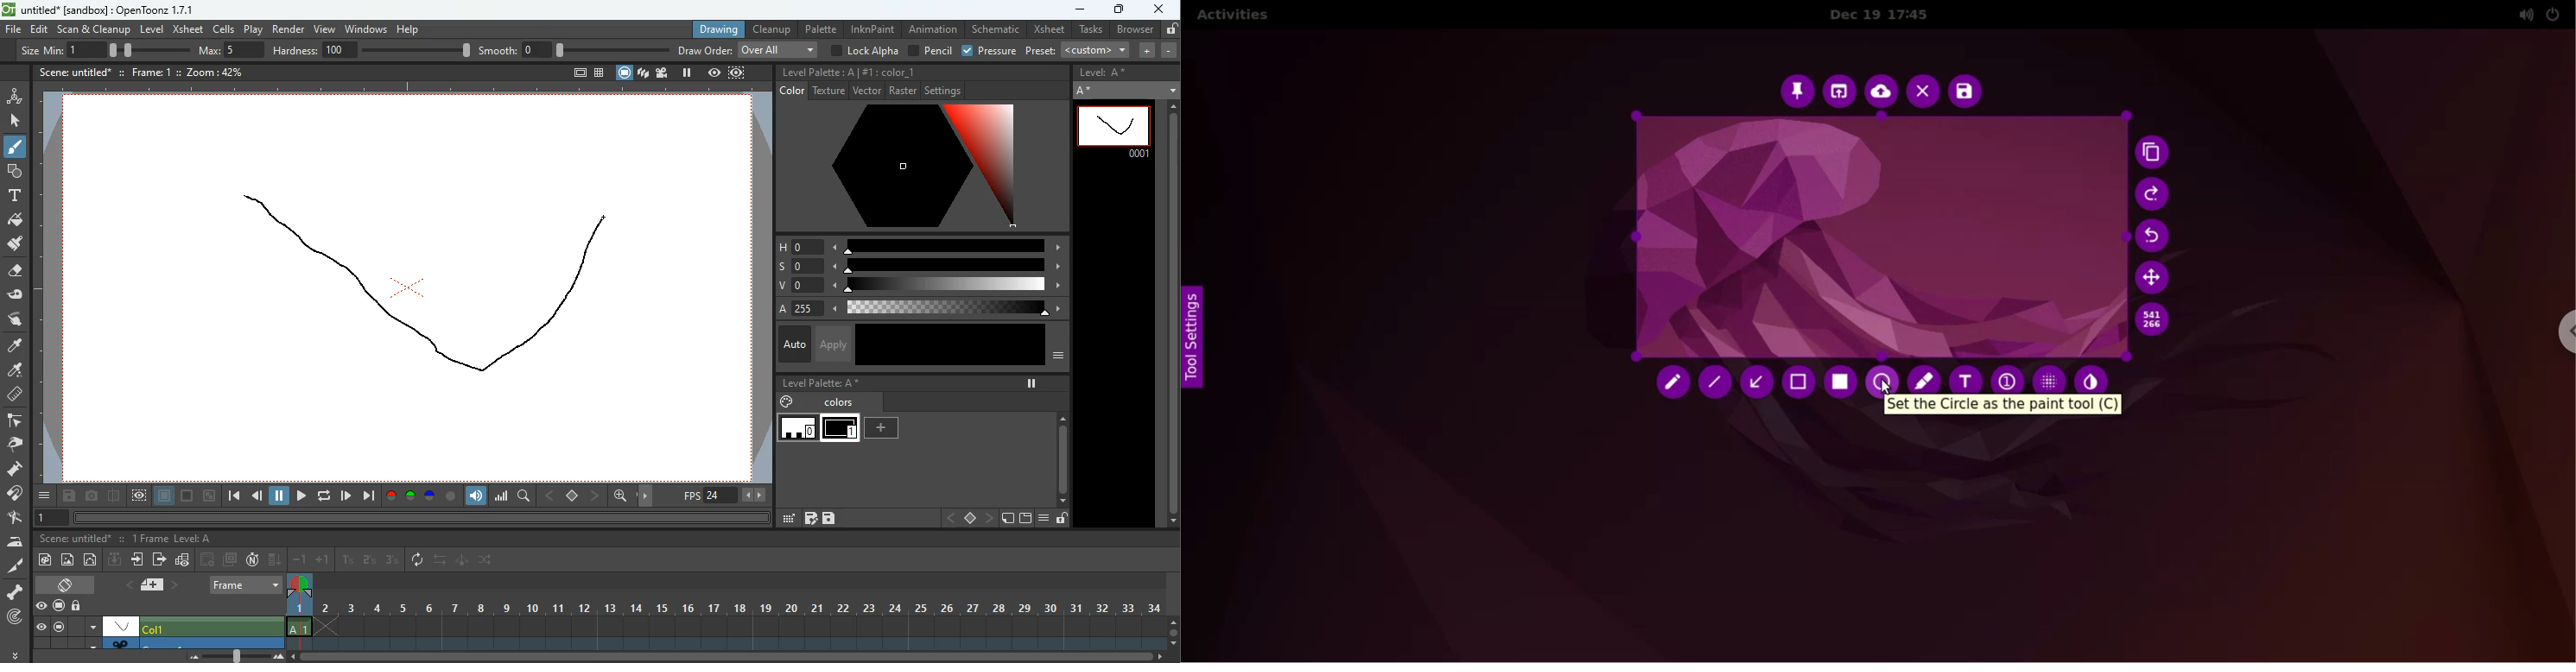 This screenshot has height=672, width=2576. Describe the element at coordinates (897, 71) in the screenshot. I see `color` at that location.